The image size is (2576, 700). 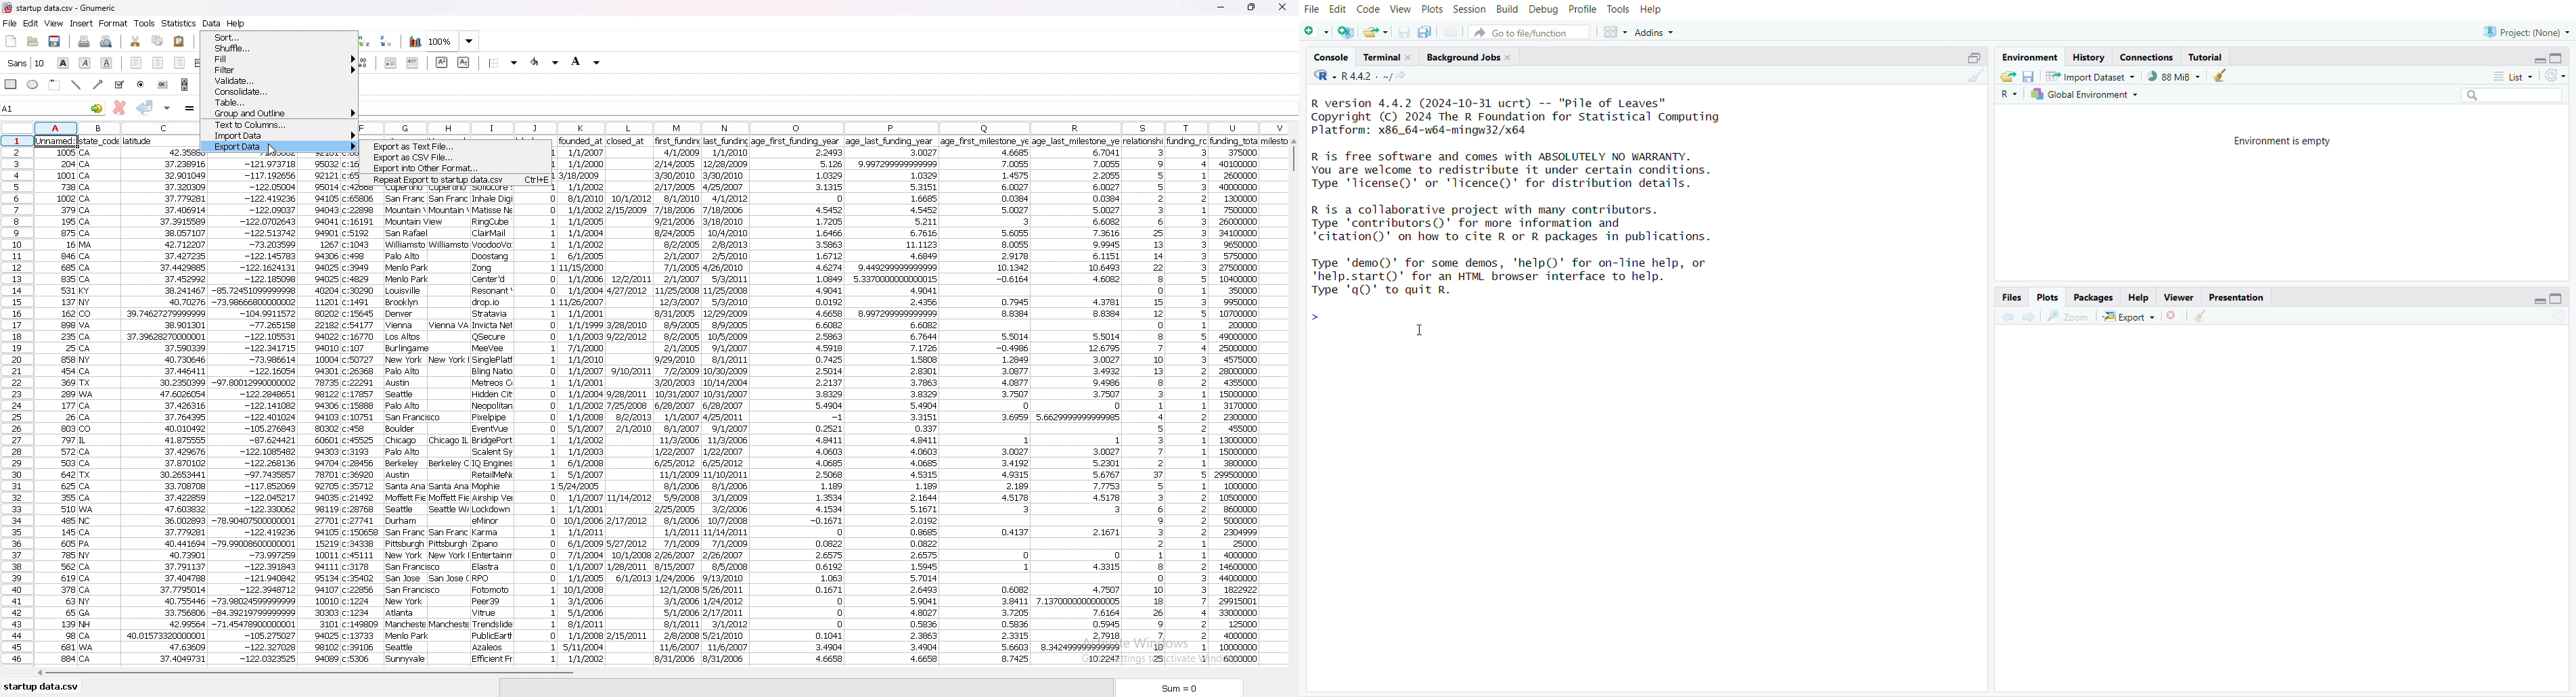 I want to click on 88 mib, so click(x=2174, y=76).